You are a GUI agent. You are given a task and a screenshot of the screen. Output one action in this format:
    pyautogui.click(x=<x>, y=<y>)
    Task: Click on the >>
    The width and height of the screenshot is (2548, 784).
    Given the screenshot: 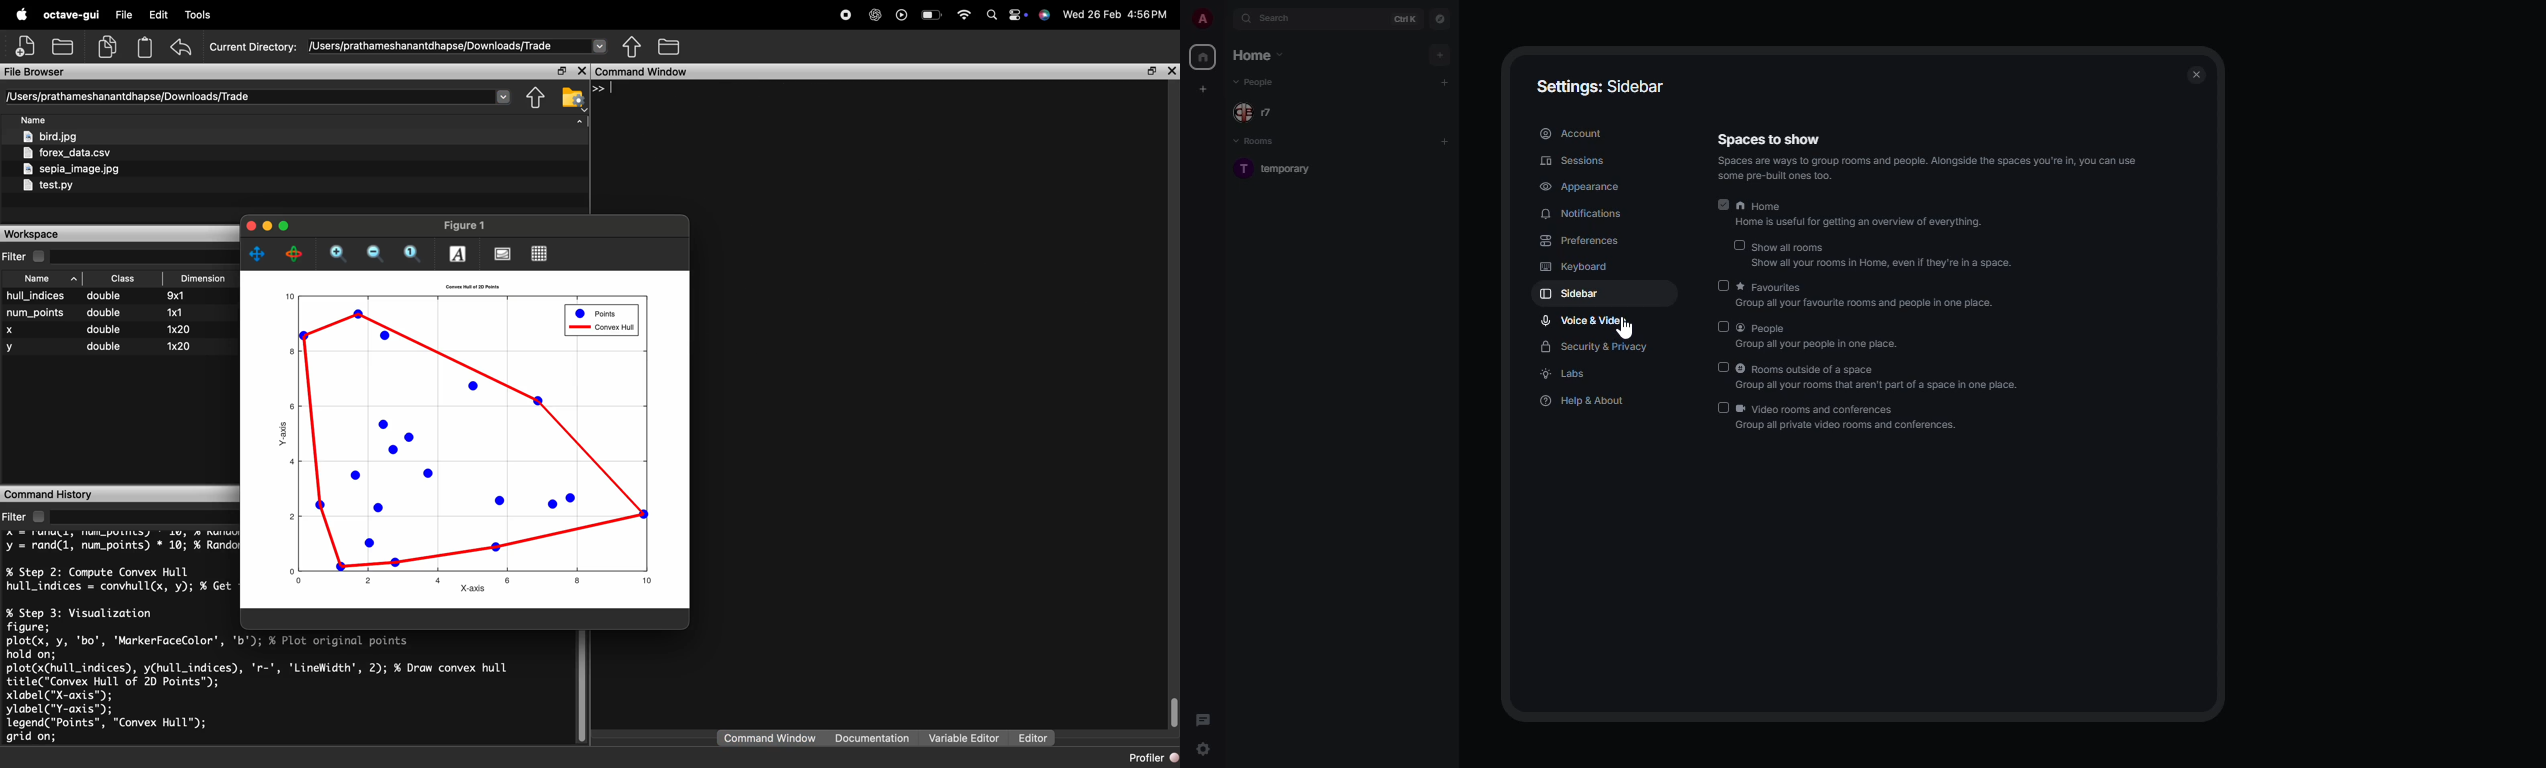 What is the action you would take?
    pyautogui.click(x=602, y=88)
    